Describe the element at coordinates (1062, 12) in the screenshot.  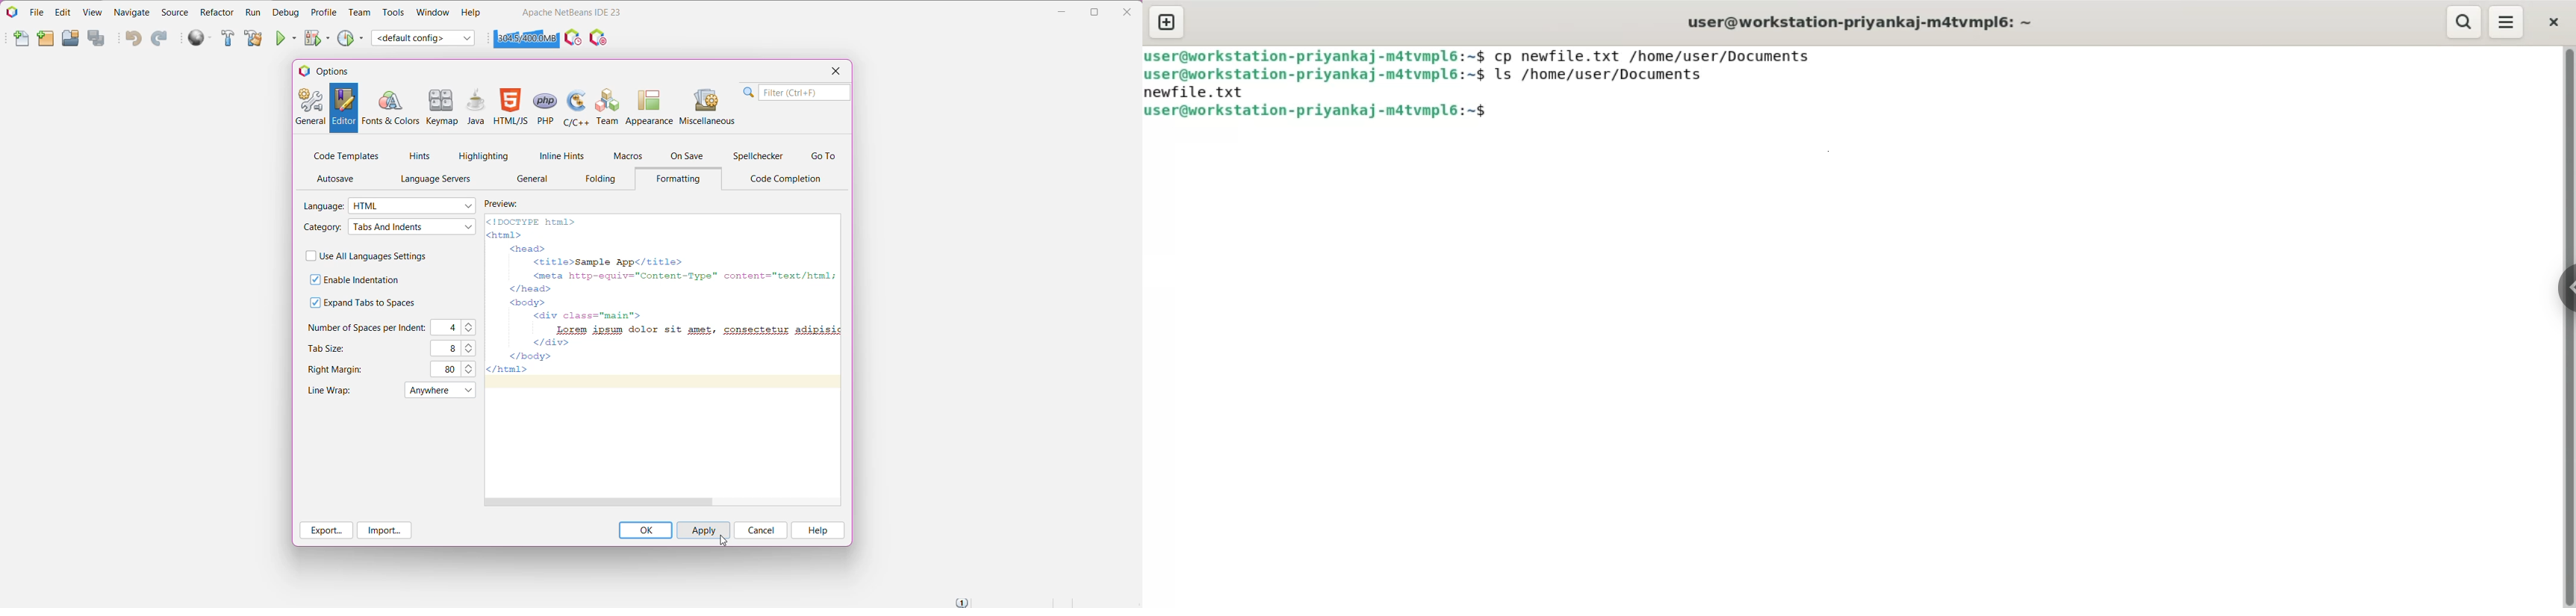
I see `Minimize` at that location.